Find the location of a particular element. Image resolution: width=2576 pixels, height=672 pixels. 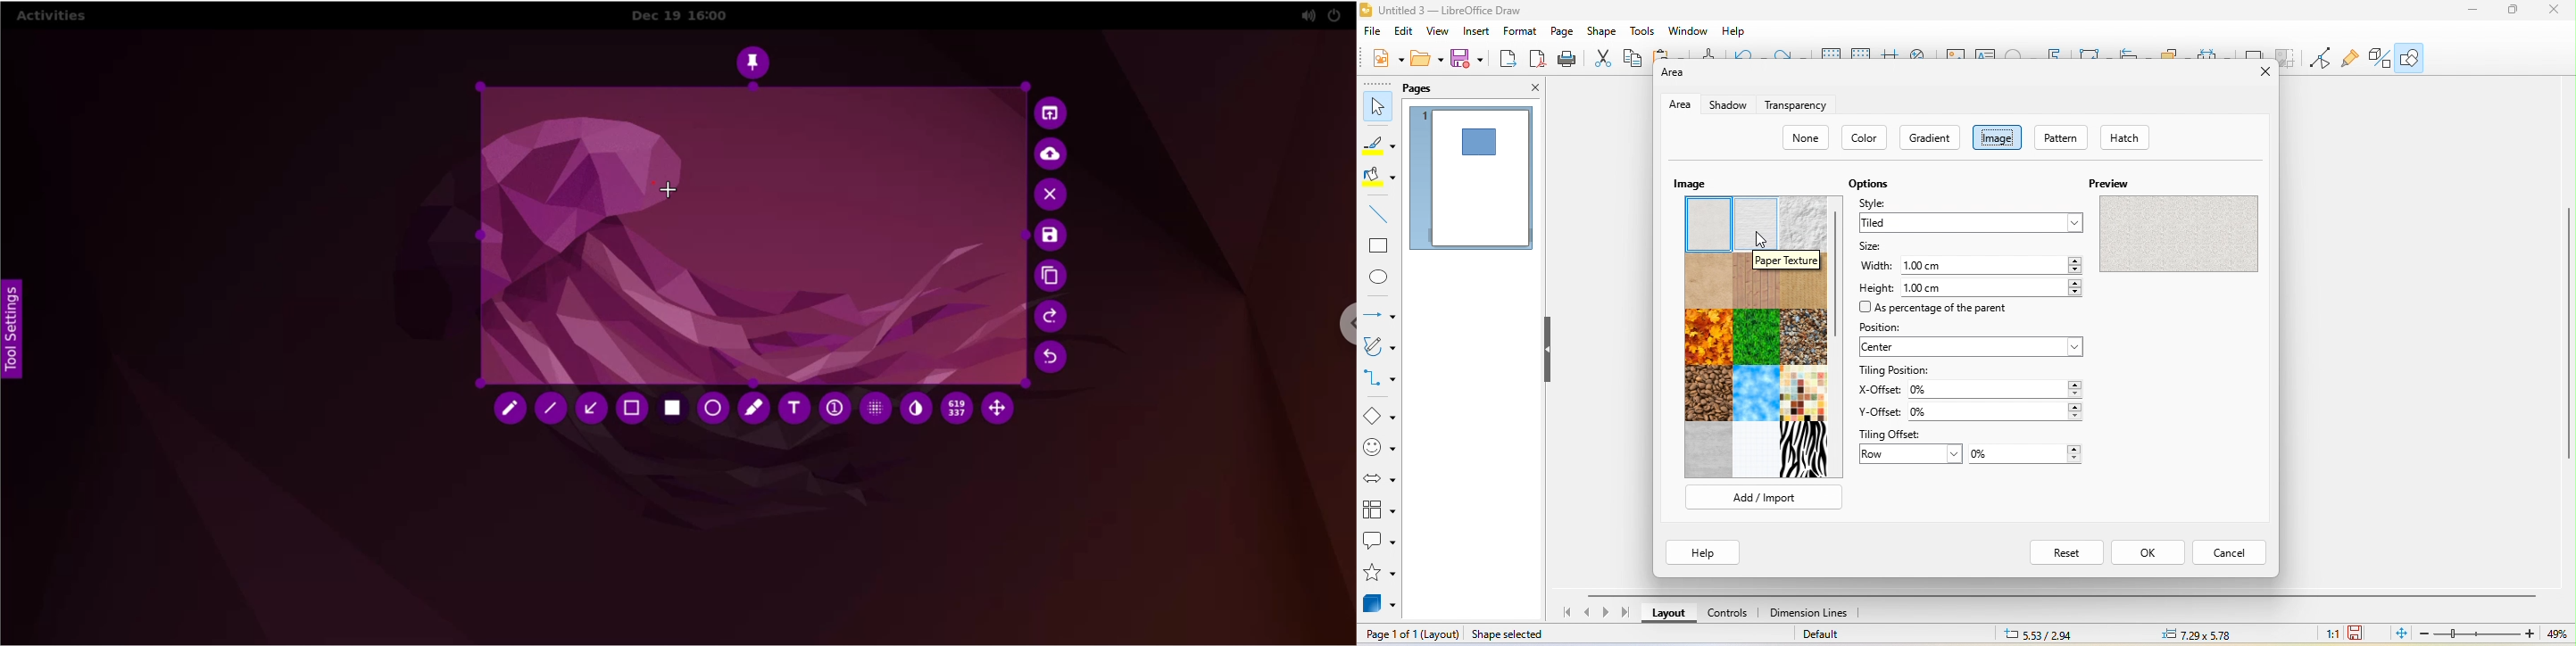

image is located at coordinates (1957, 55).